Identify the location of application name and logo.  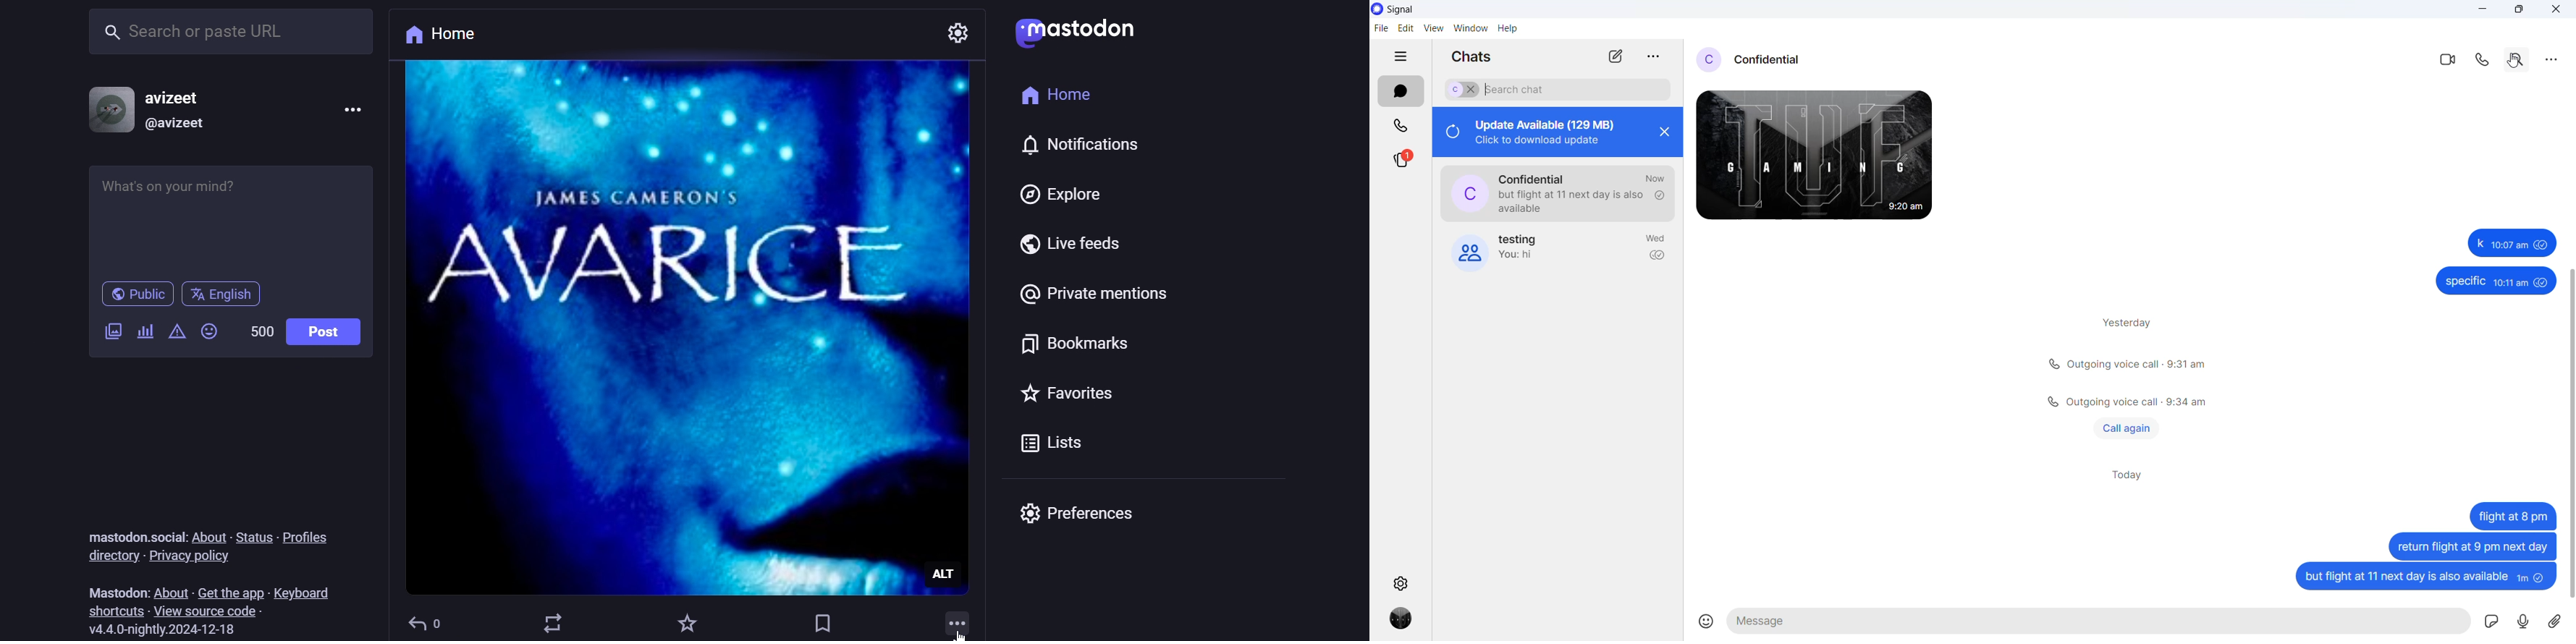
(1403, 10).